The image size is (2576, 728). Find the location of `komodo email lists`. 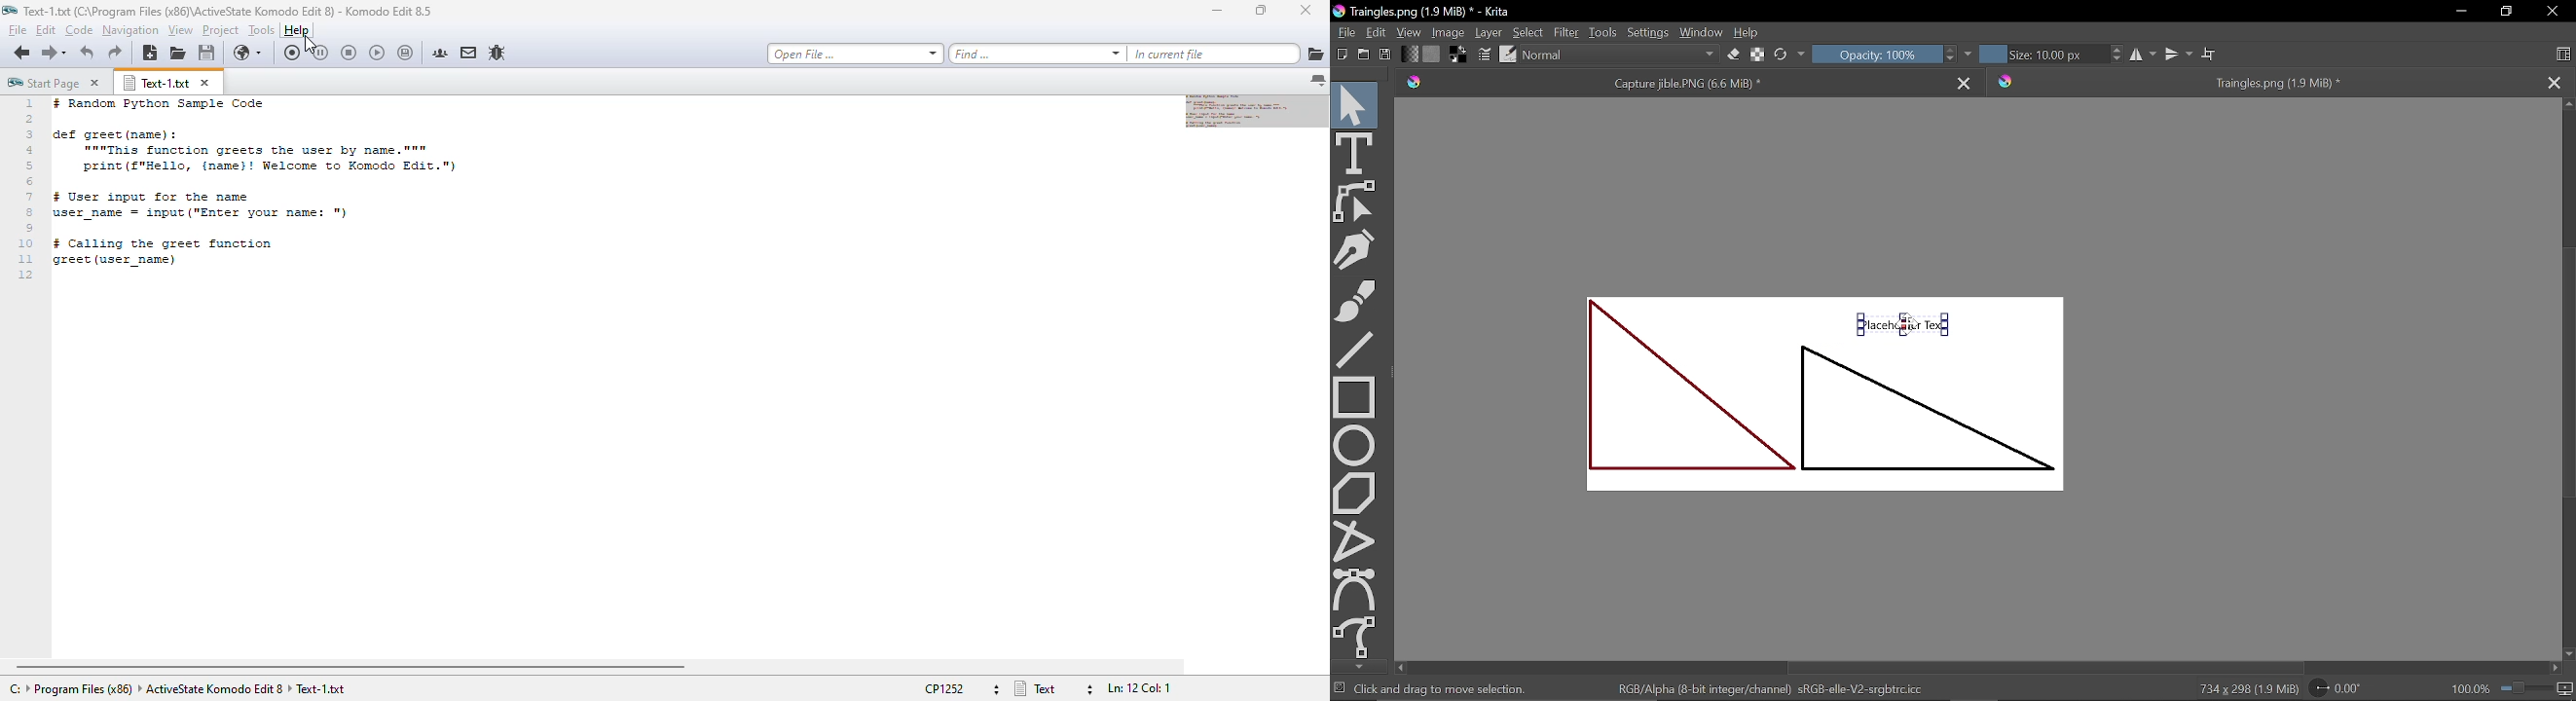

komodo email lists is located at coordinates (468, 53).